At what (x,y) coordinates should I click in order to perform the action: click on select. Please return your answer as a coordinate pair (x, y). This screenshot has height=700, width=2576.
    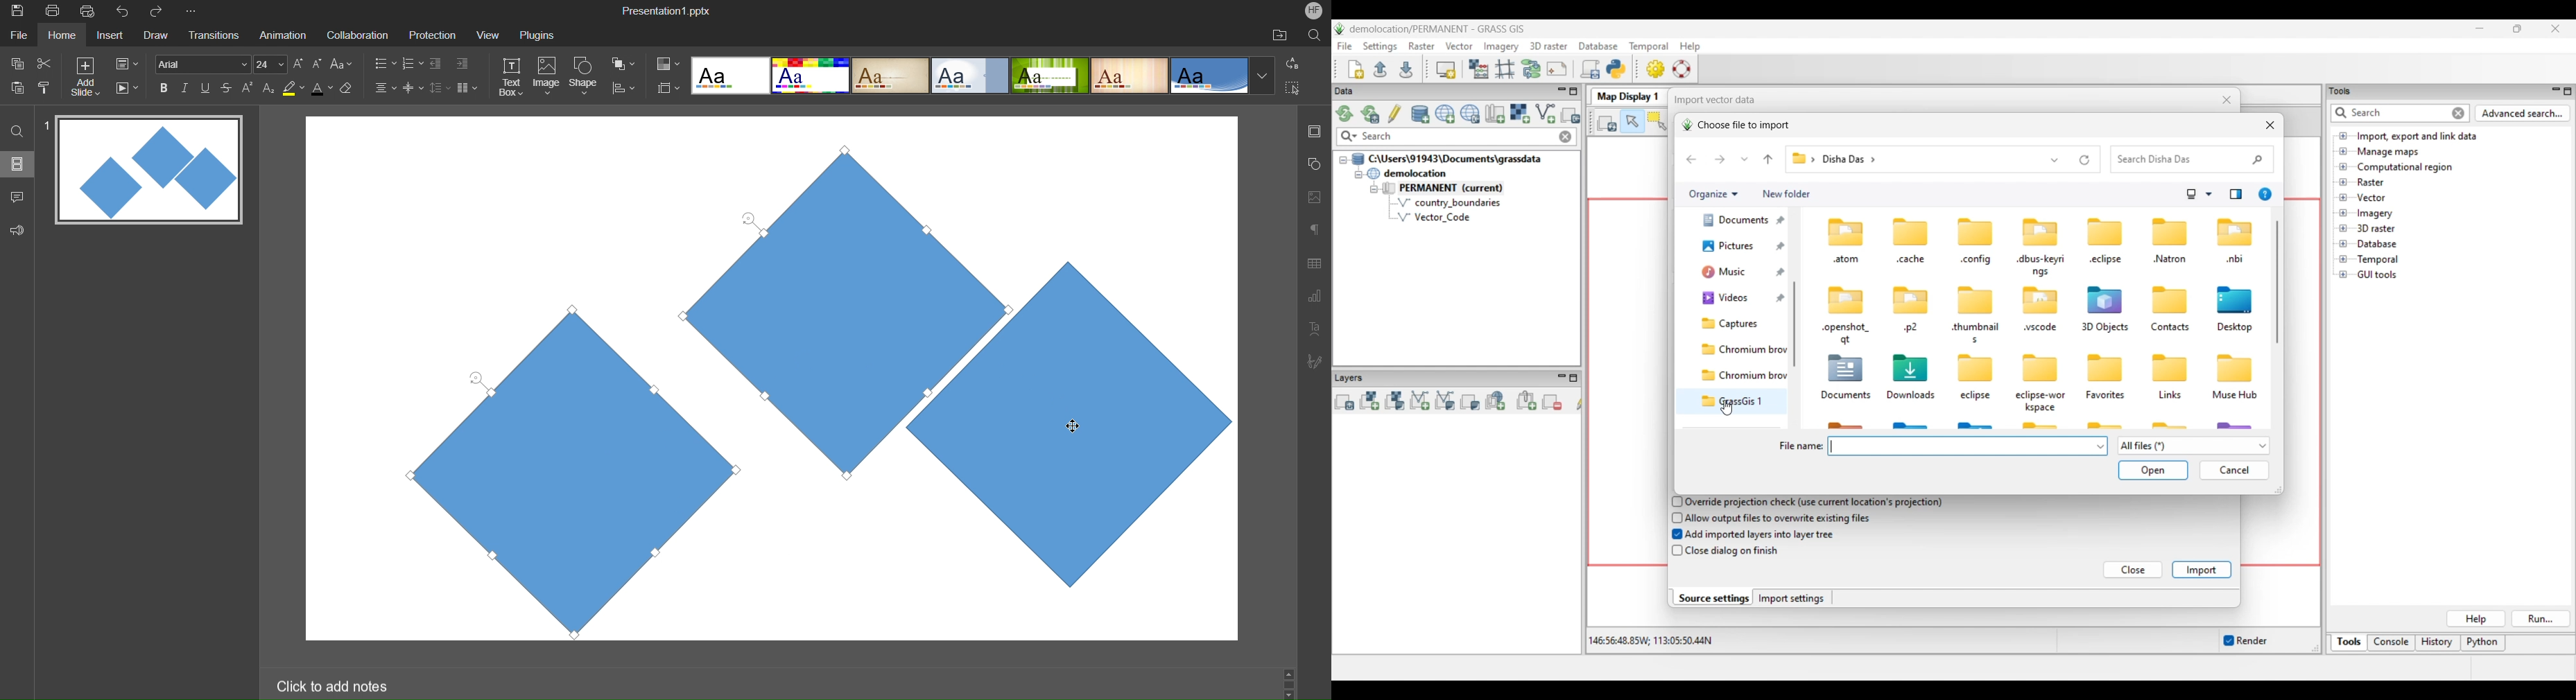
    Looking at the image, I should click on (1298, 90).